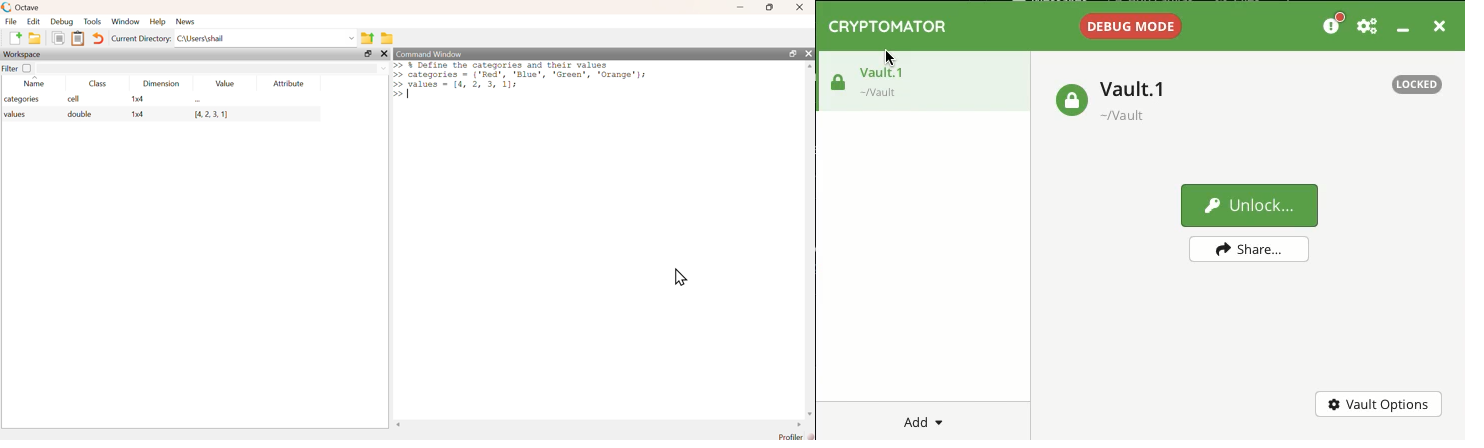  What do you see at coordinates (99, 38) in the screenshot?
I see `Undo` at bounding box center [99, 38].